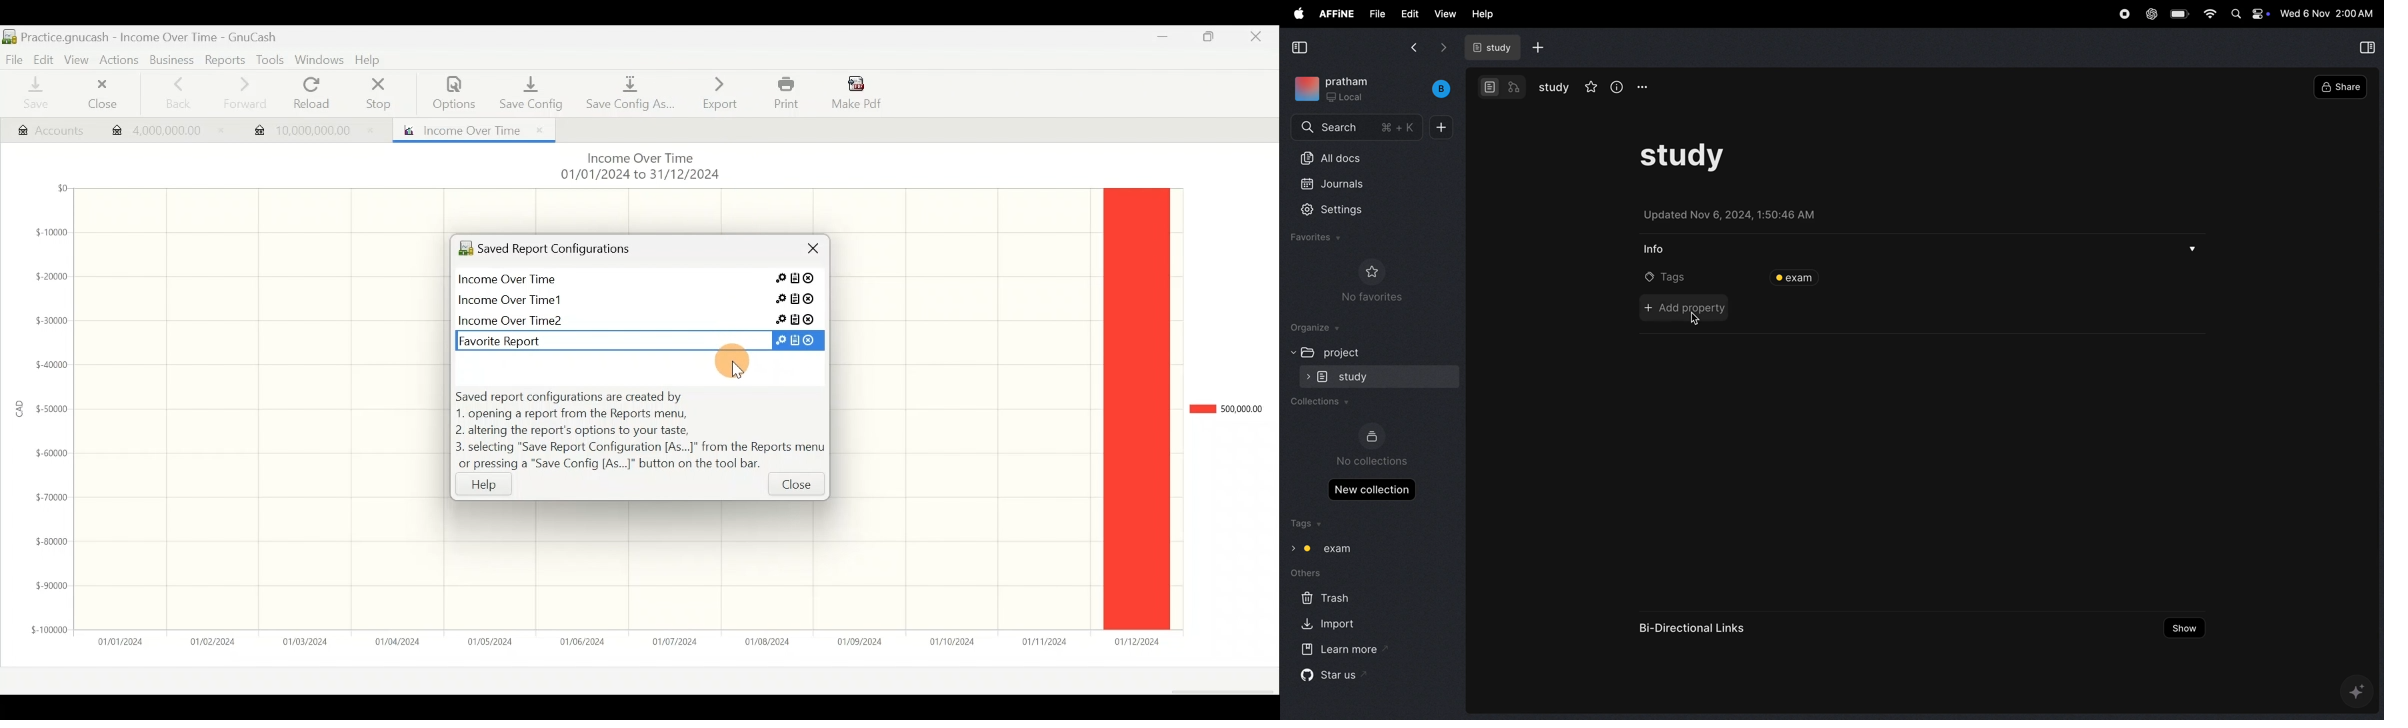 The width and height of the screenshot is (2408, 728). What do you see at coordinates (1210, 40) in the screenshot?
I see `Maximize` at bounding box center [1210, 40].